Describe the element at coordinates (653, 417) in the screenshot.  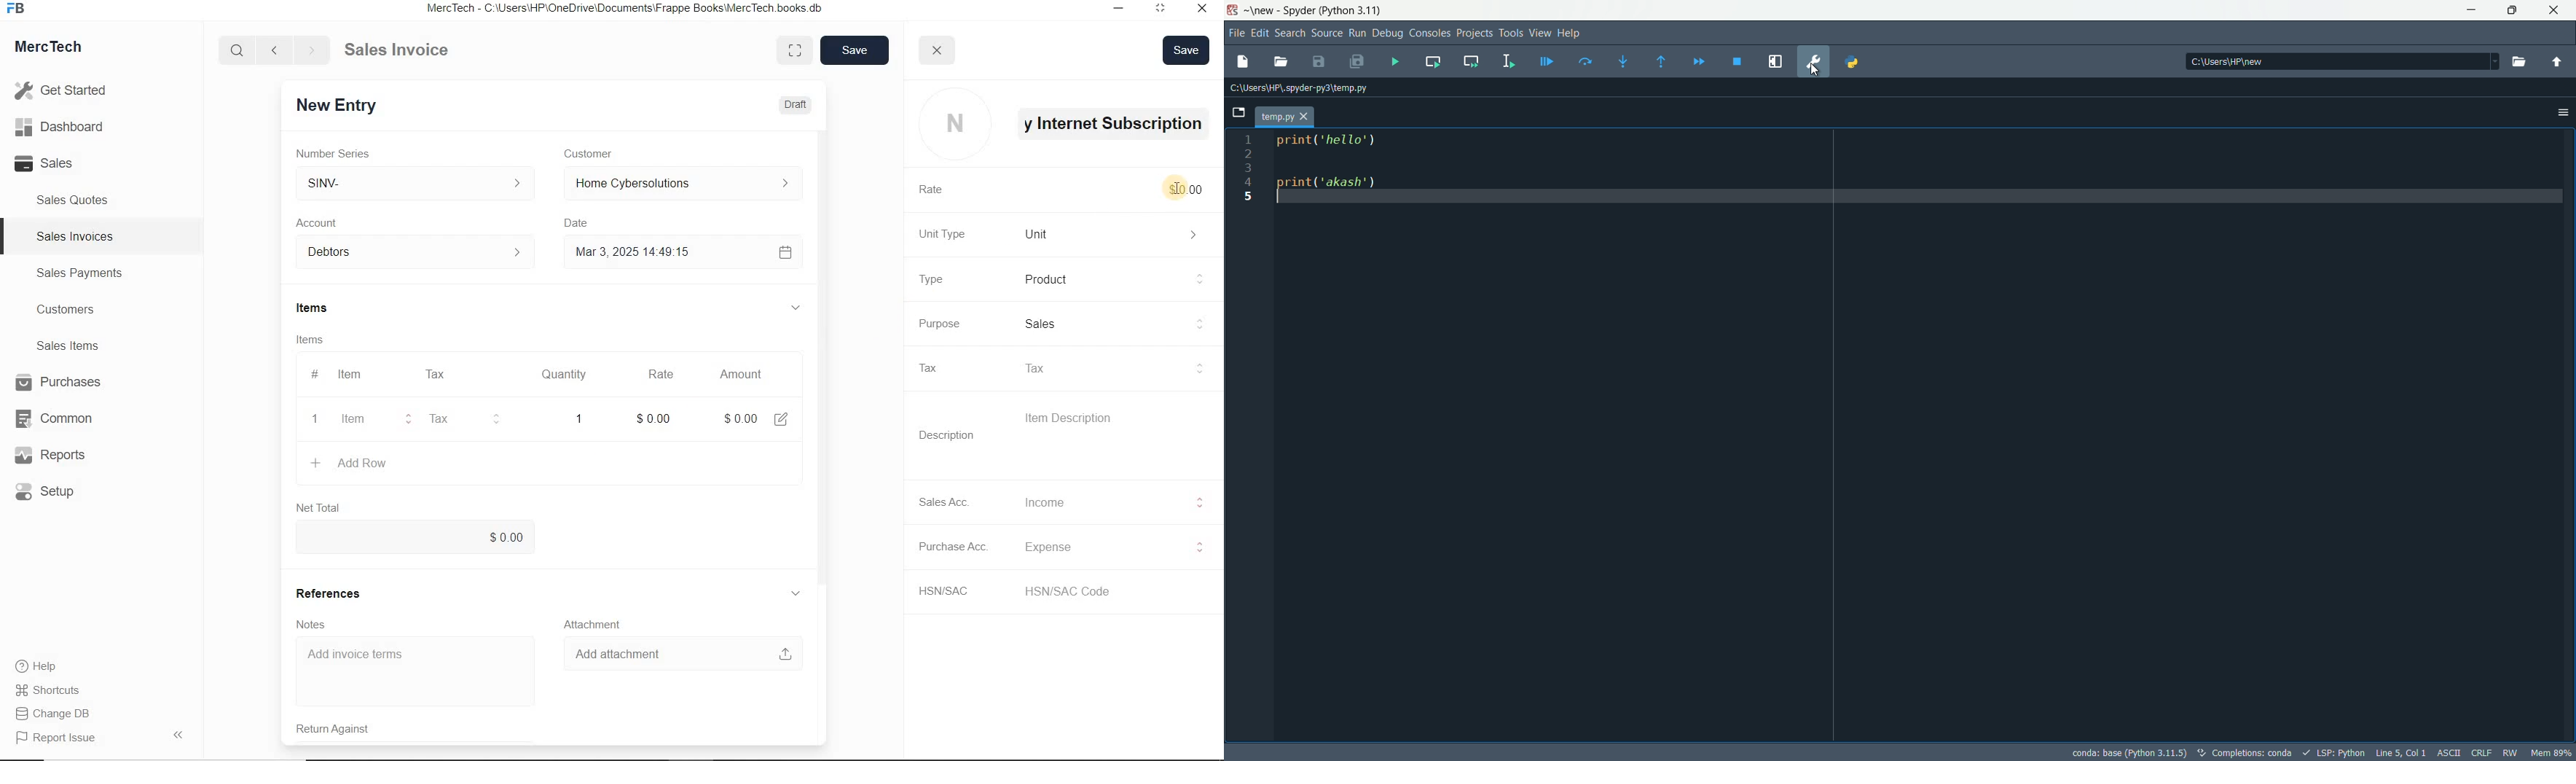
I see `rate: $0.00` at that location.